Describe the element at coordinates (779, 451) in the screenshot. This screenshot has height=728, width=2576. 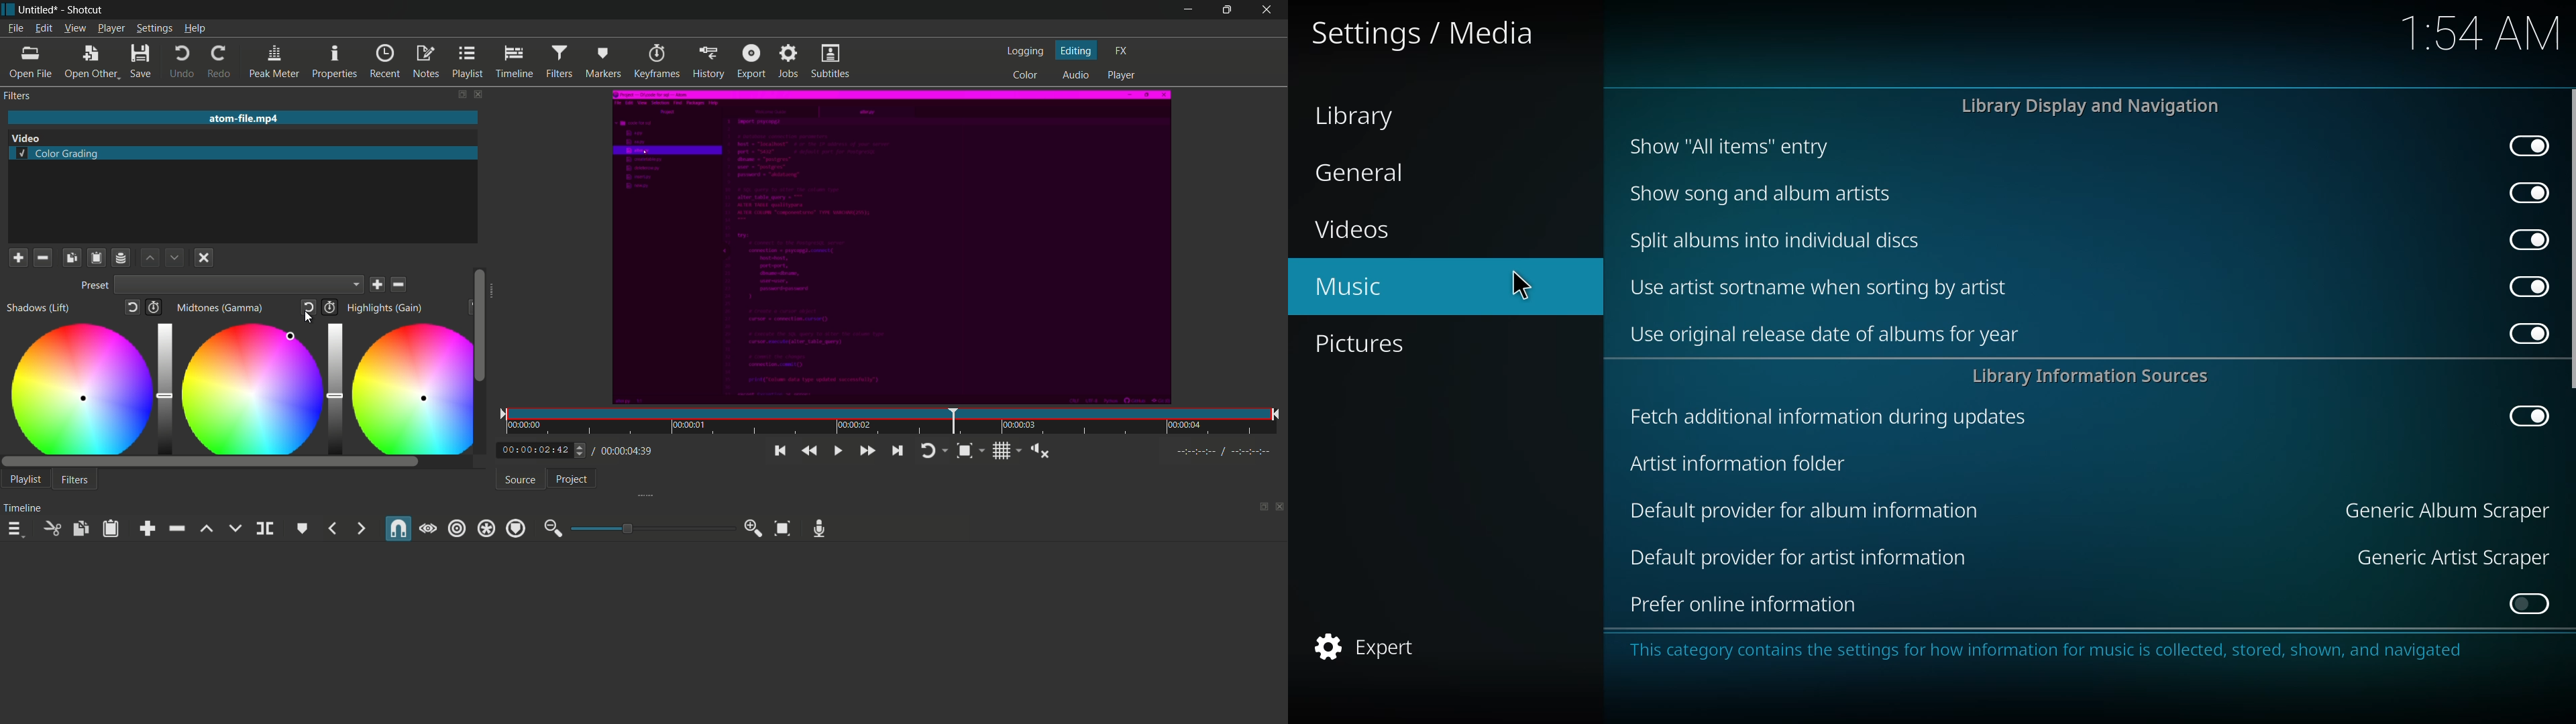
I see `skip to the previous point` at that location.